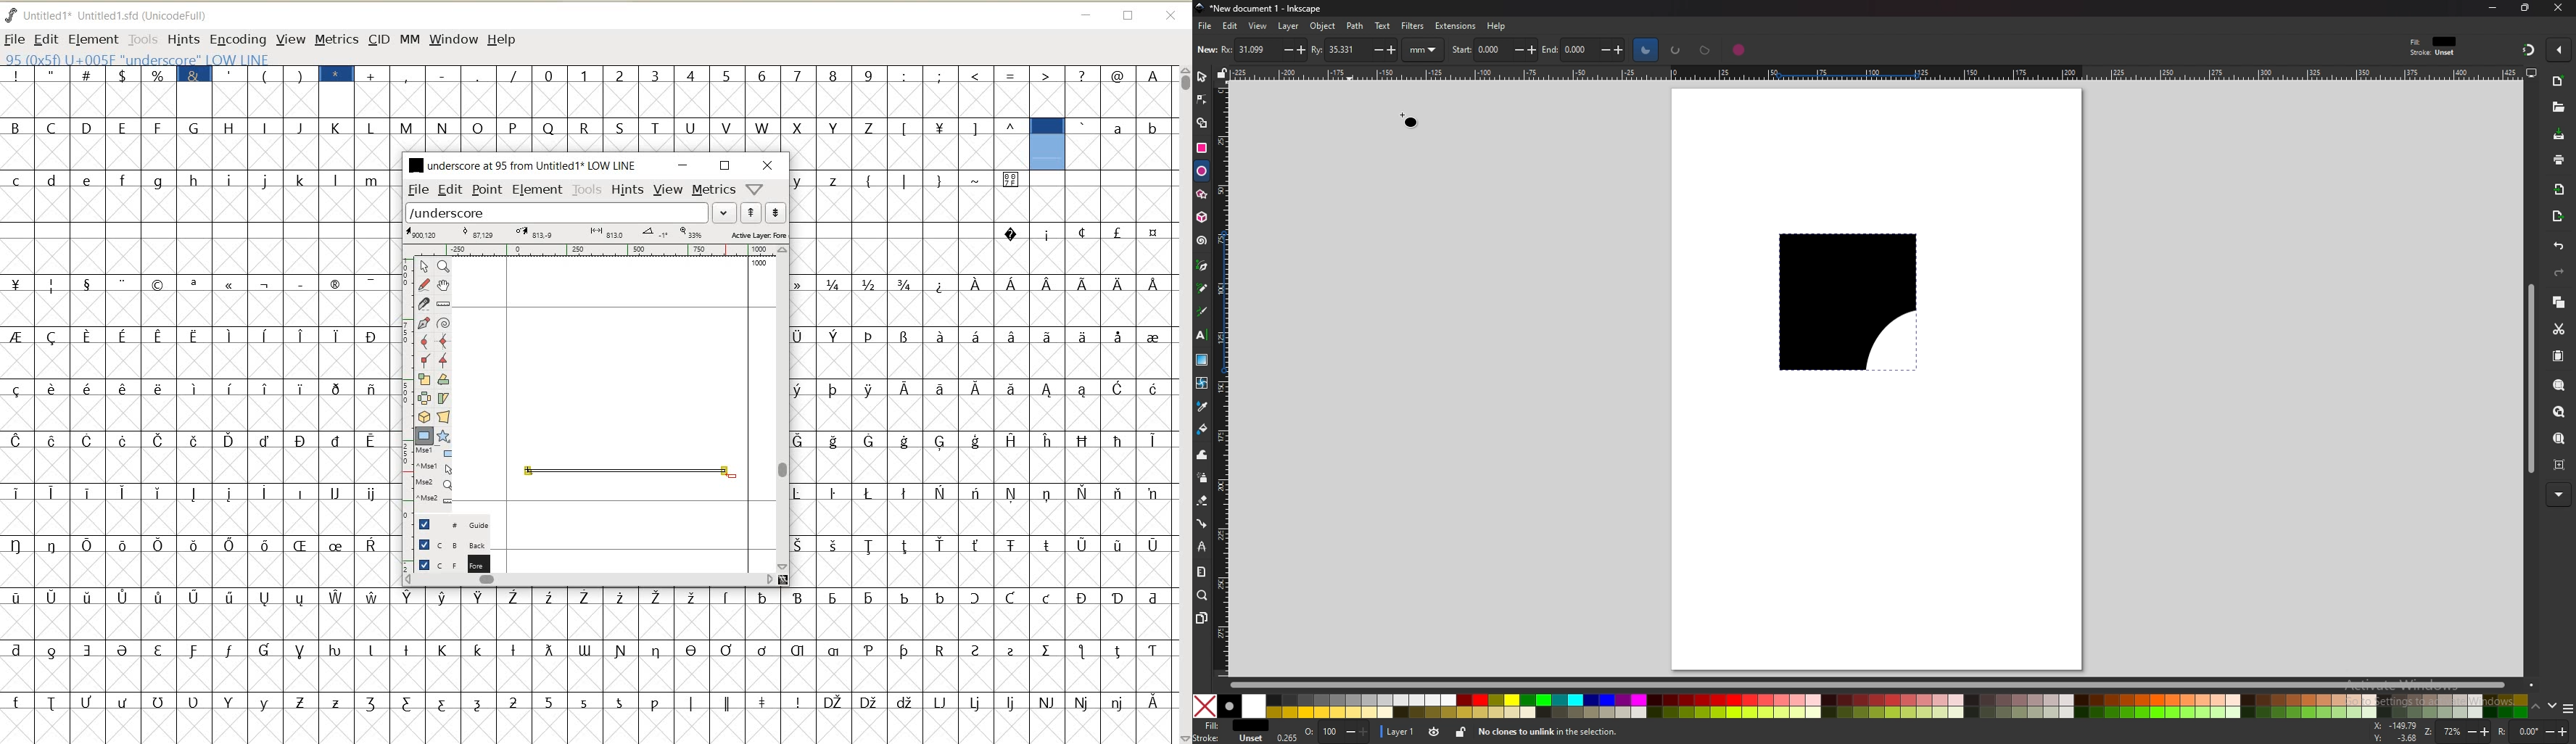  What do you see at coordinates (503, 41) in the screenshot?
I see `HELP` at bounding box center [503, 41].